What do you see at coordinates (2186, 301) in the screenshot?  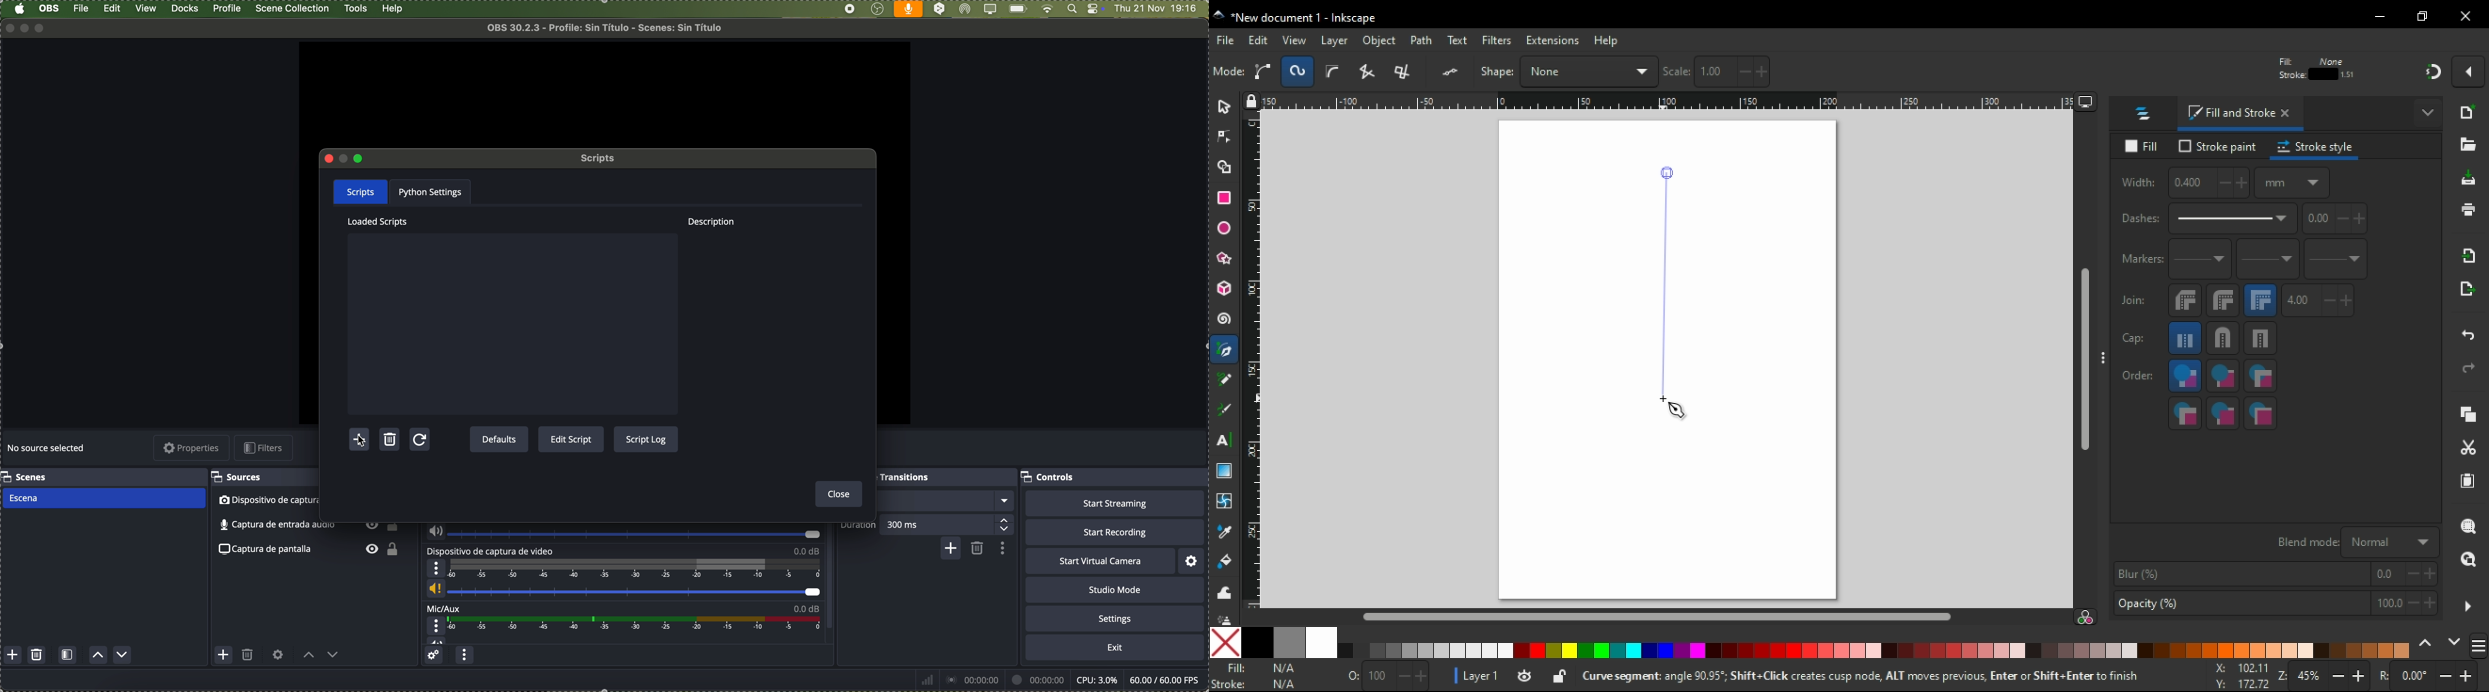 I see `bevel` at bounding box center [2186, 301].